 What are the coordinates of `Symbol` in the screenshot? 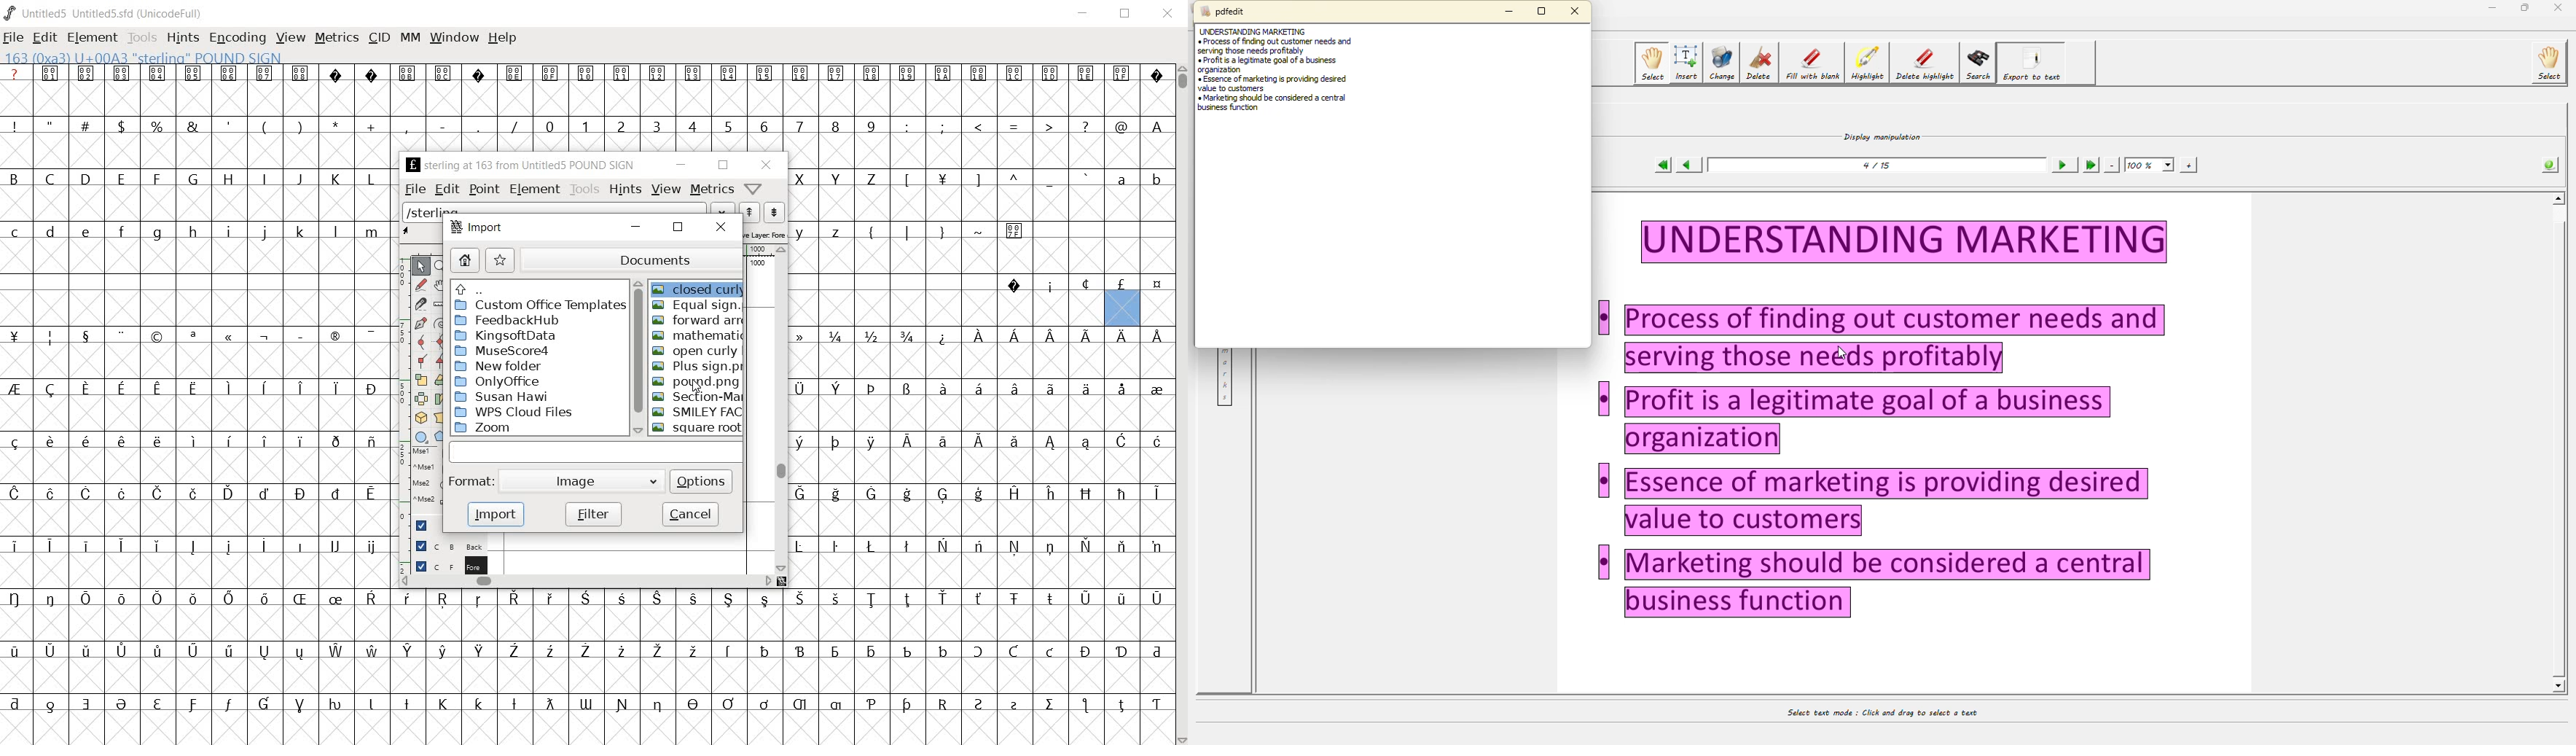 It's located at (1156, 703).